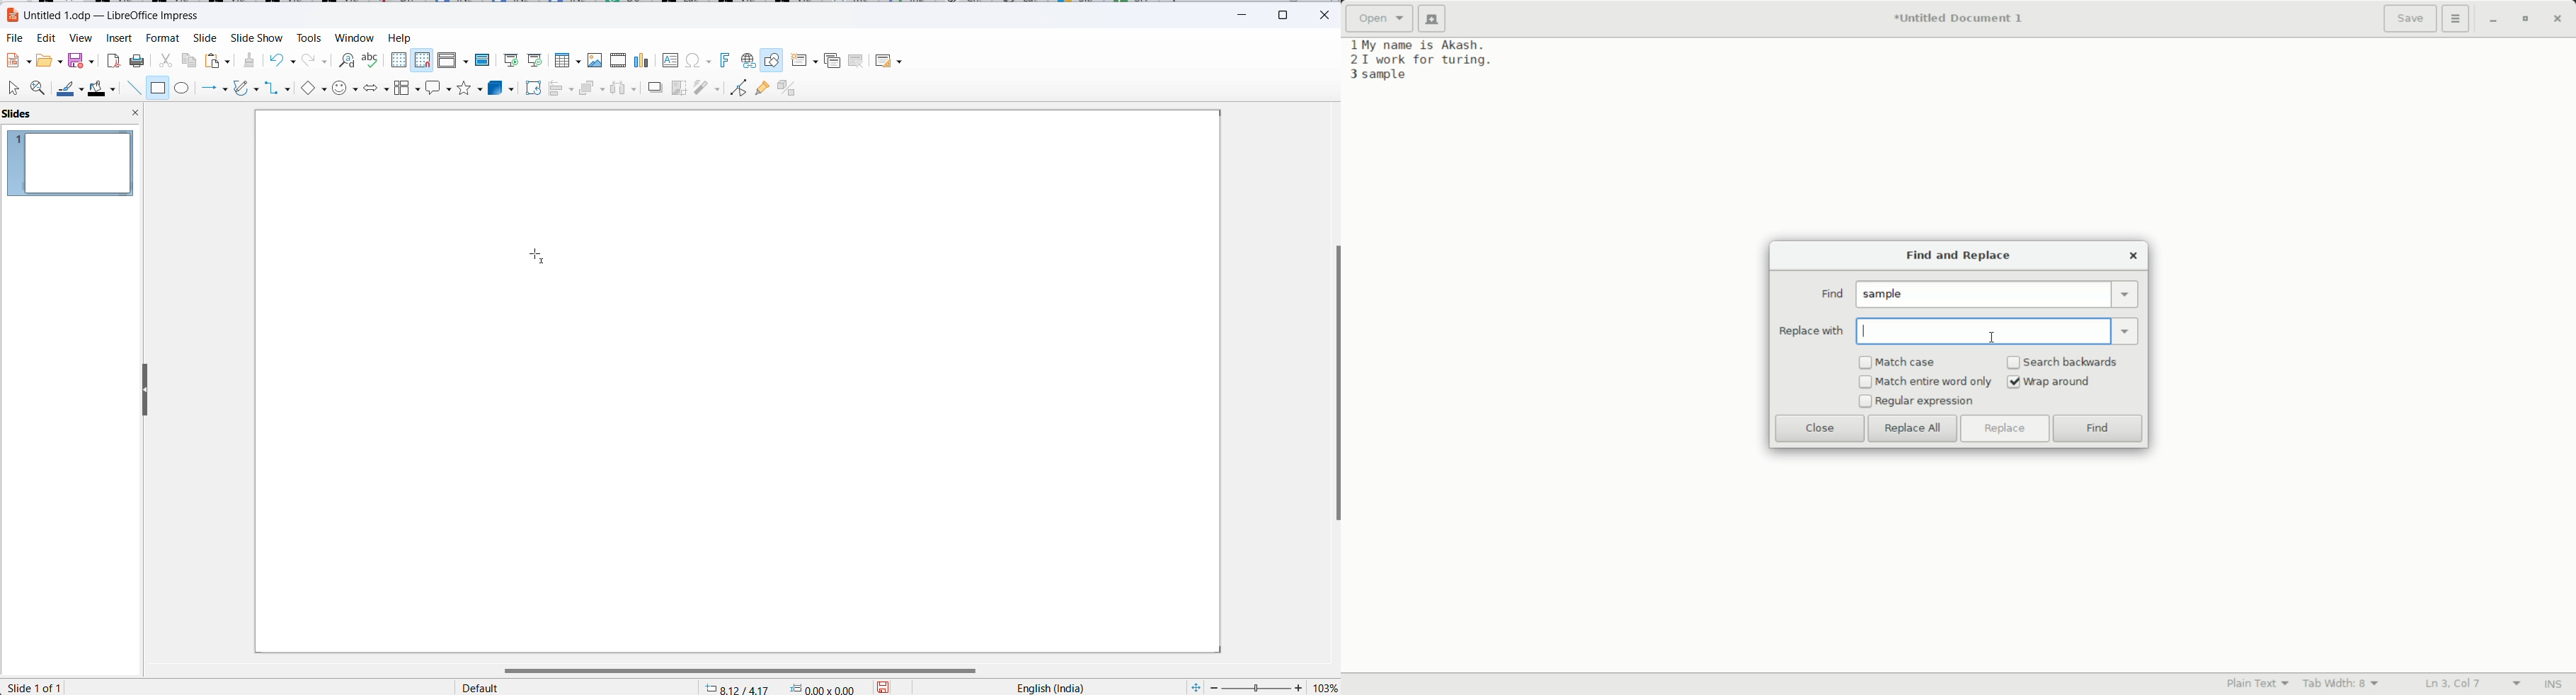 The width and height of the screenshot is (2576, 700). I want to click on help, so click(399, 38).